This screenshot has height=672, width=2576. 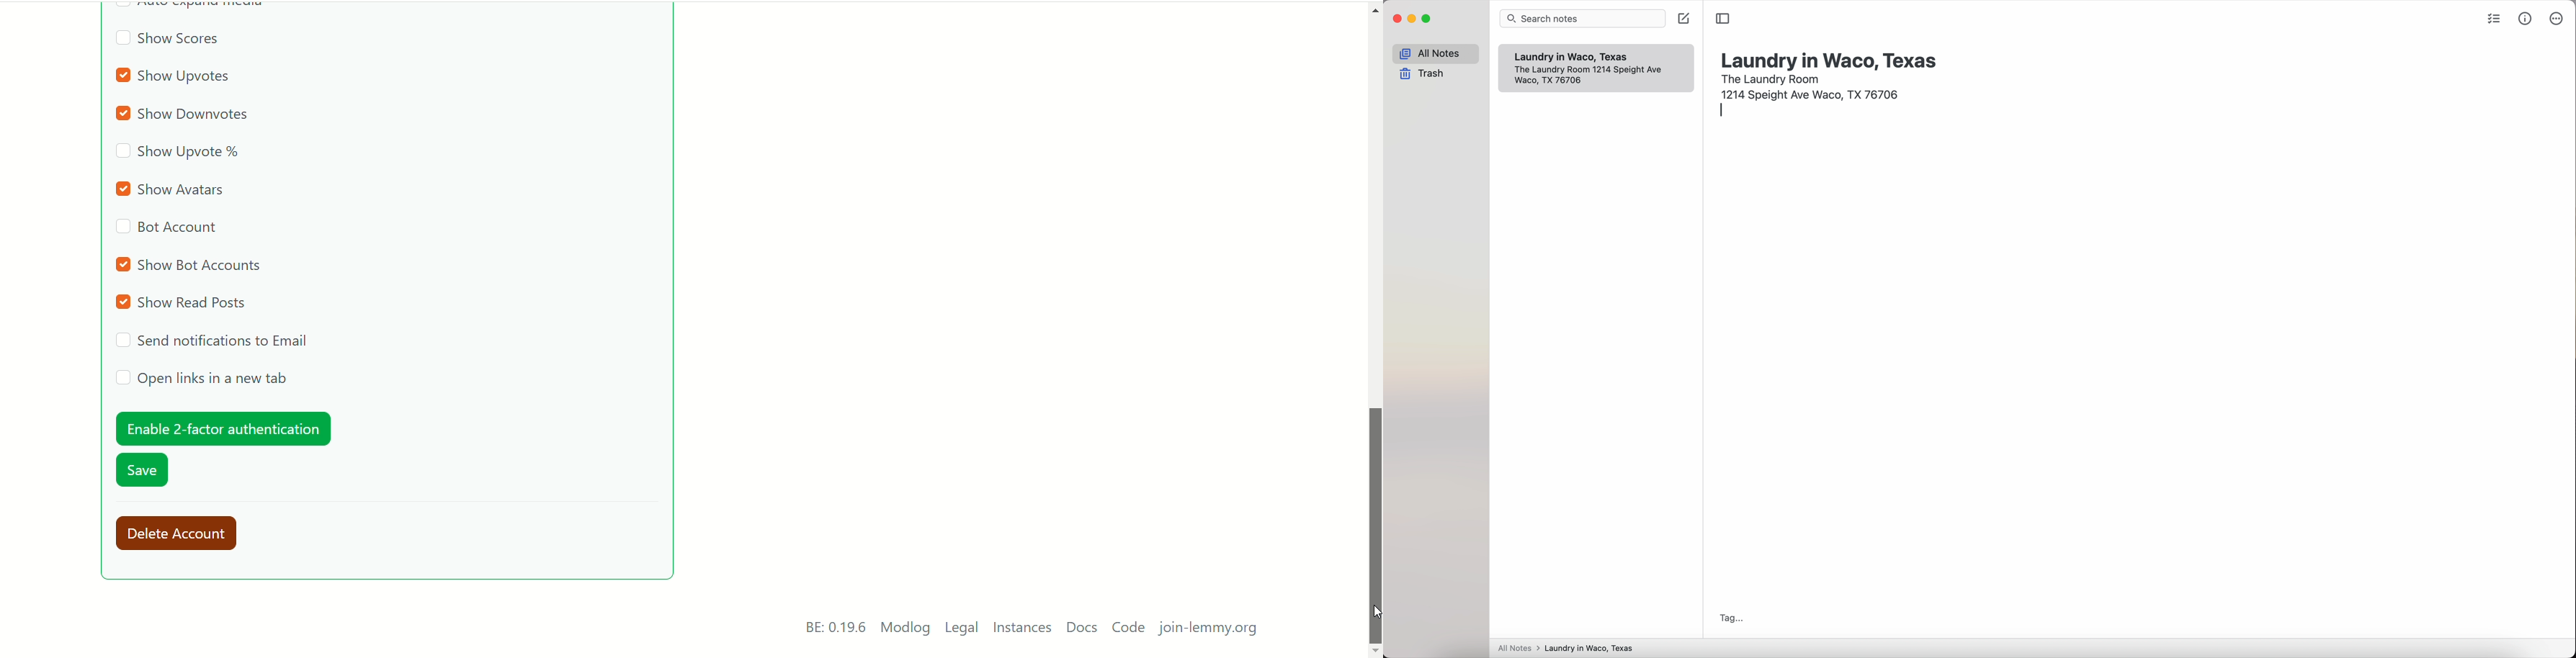 I want to click on code, so click(x=1129, y=629).